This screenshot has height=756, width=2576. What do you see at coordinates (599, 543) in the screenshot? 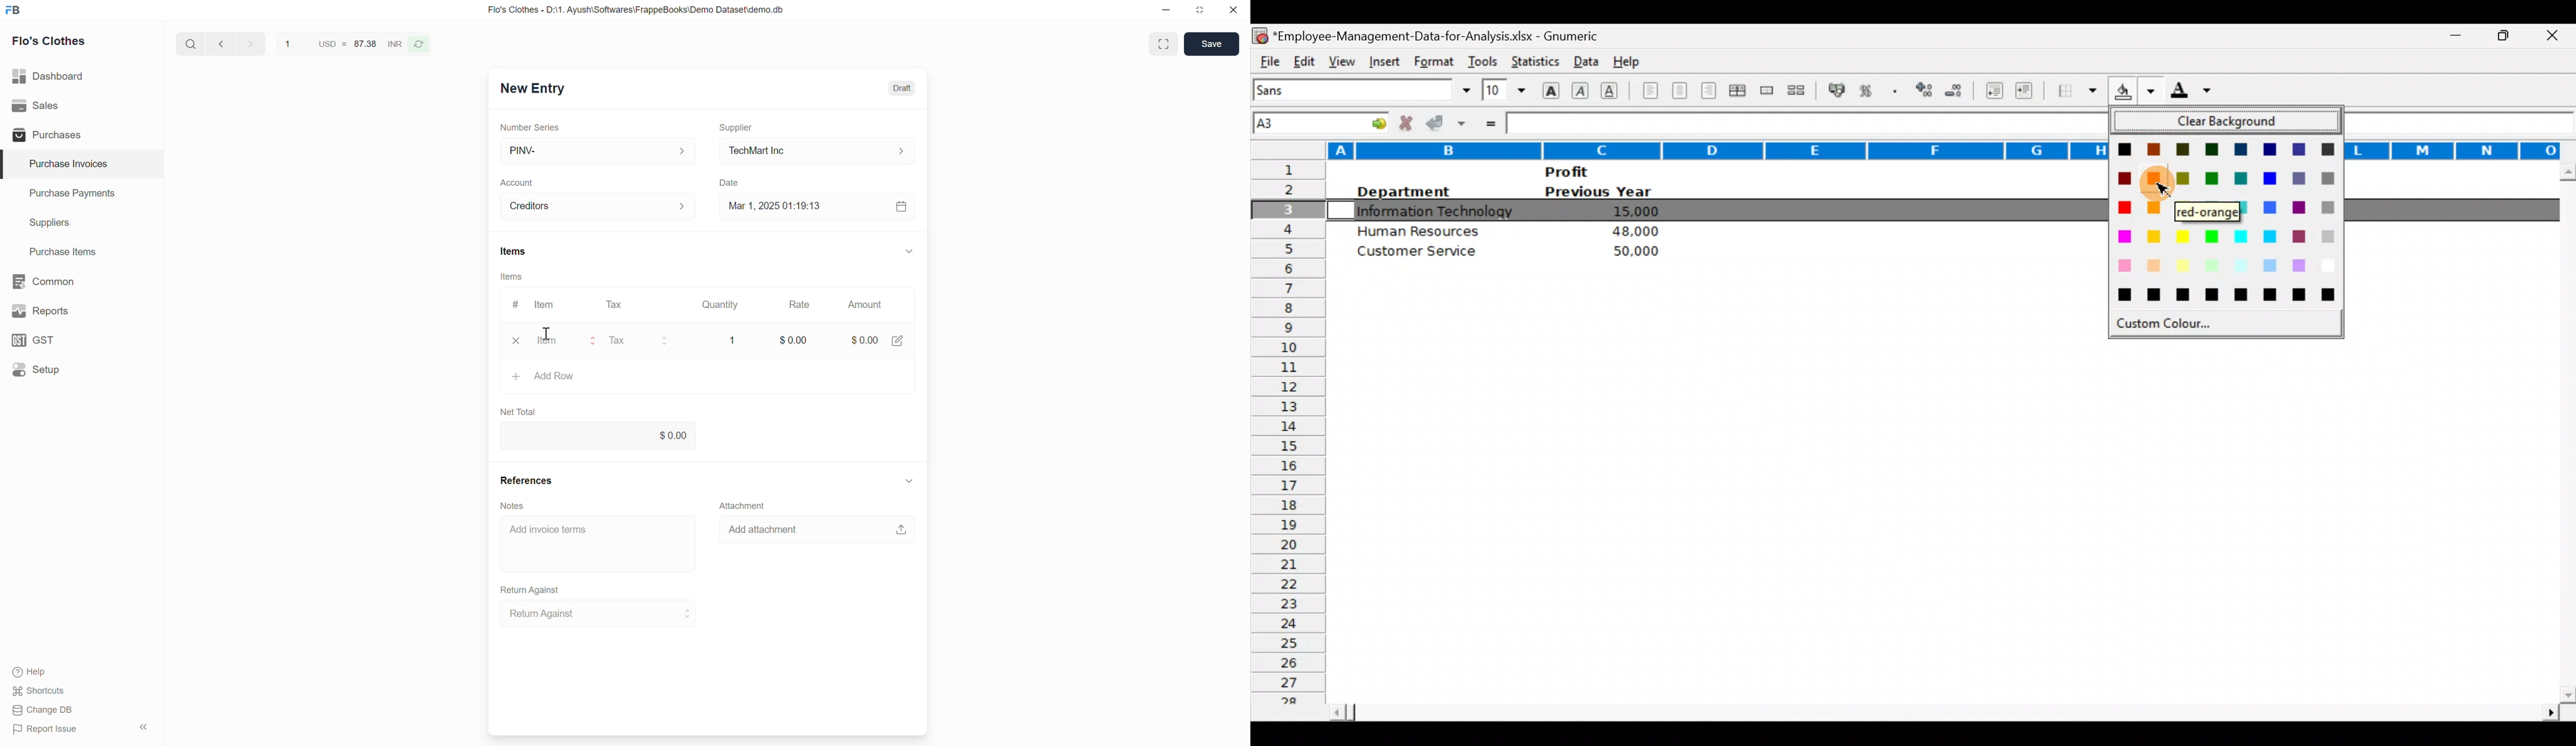
I see `Add invoice terms` at bounding box center [599, 543].